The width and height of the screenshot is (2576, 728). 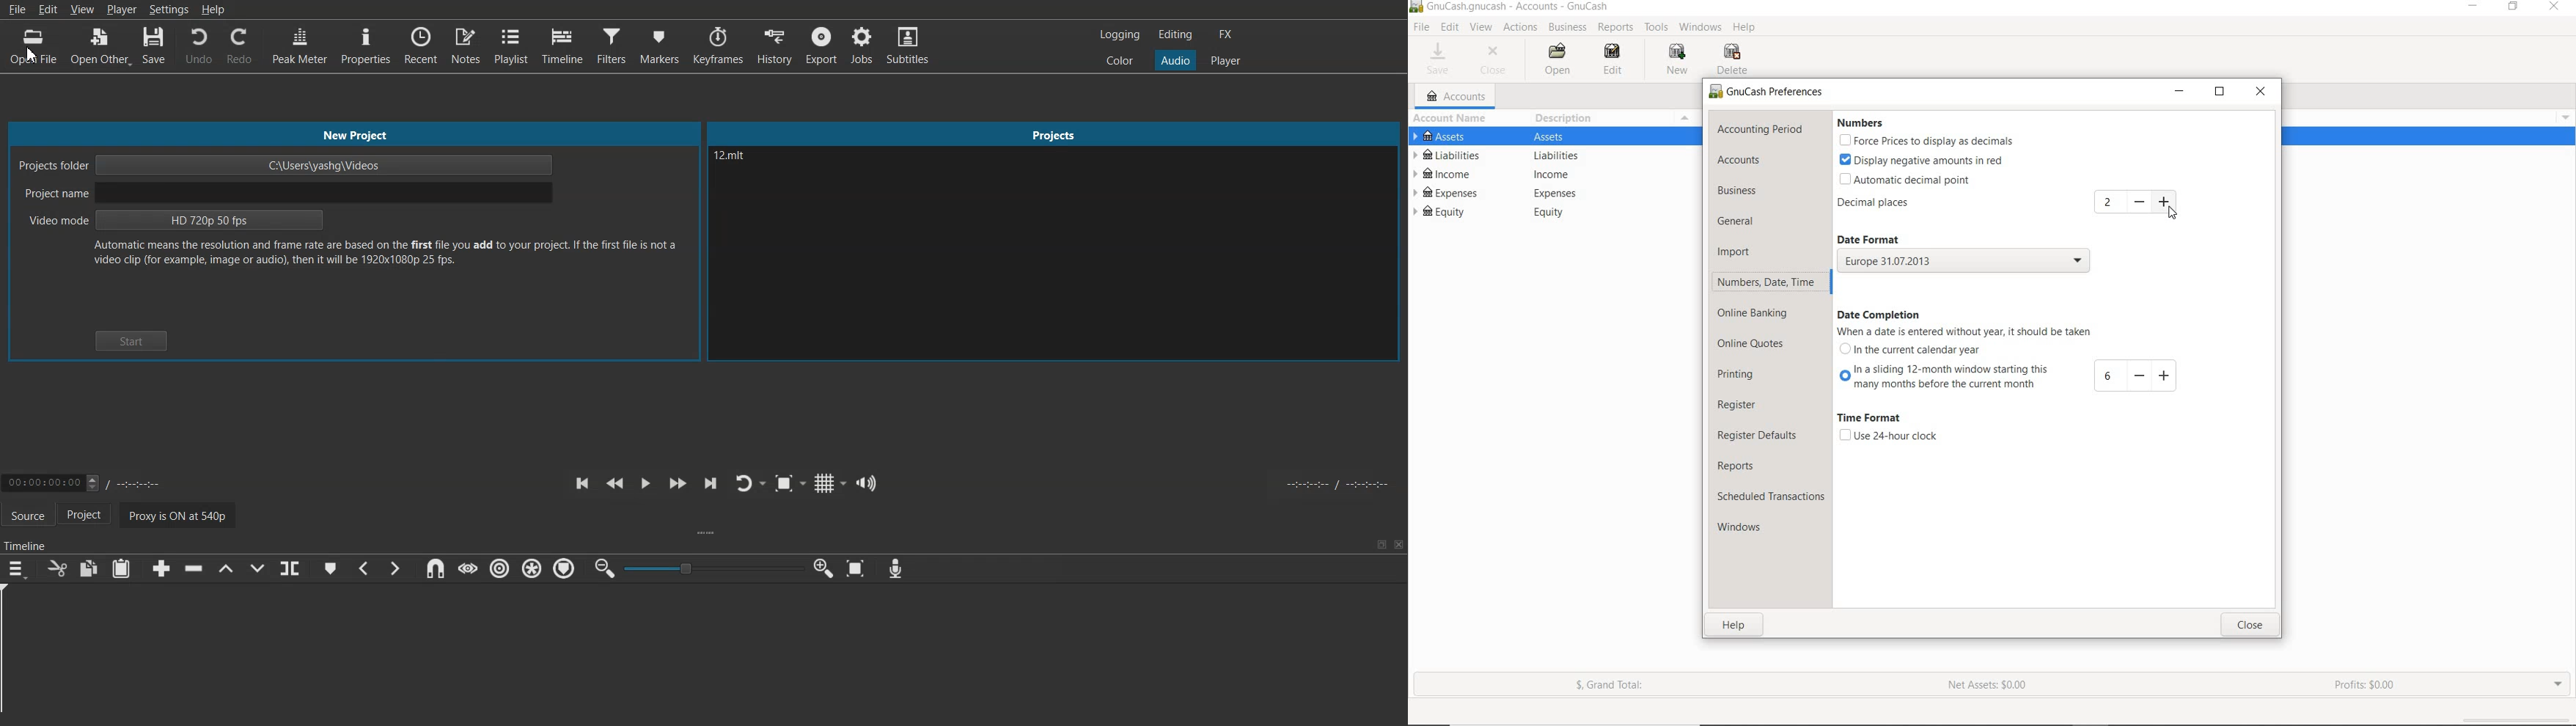 What do you see at coordinates (1692, 118) in the screenshot?
I see `TOTAL` at bounding box center [1692, 118].